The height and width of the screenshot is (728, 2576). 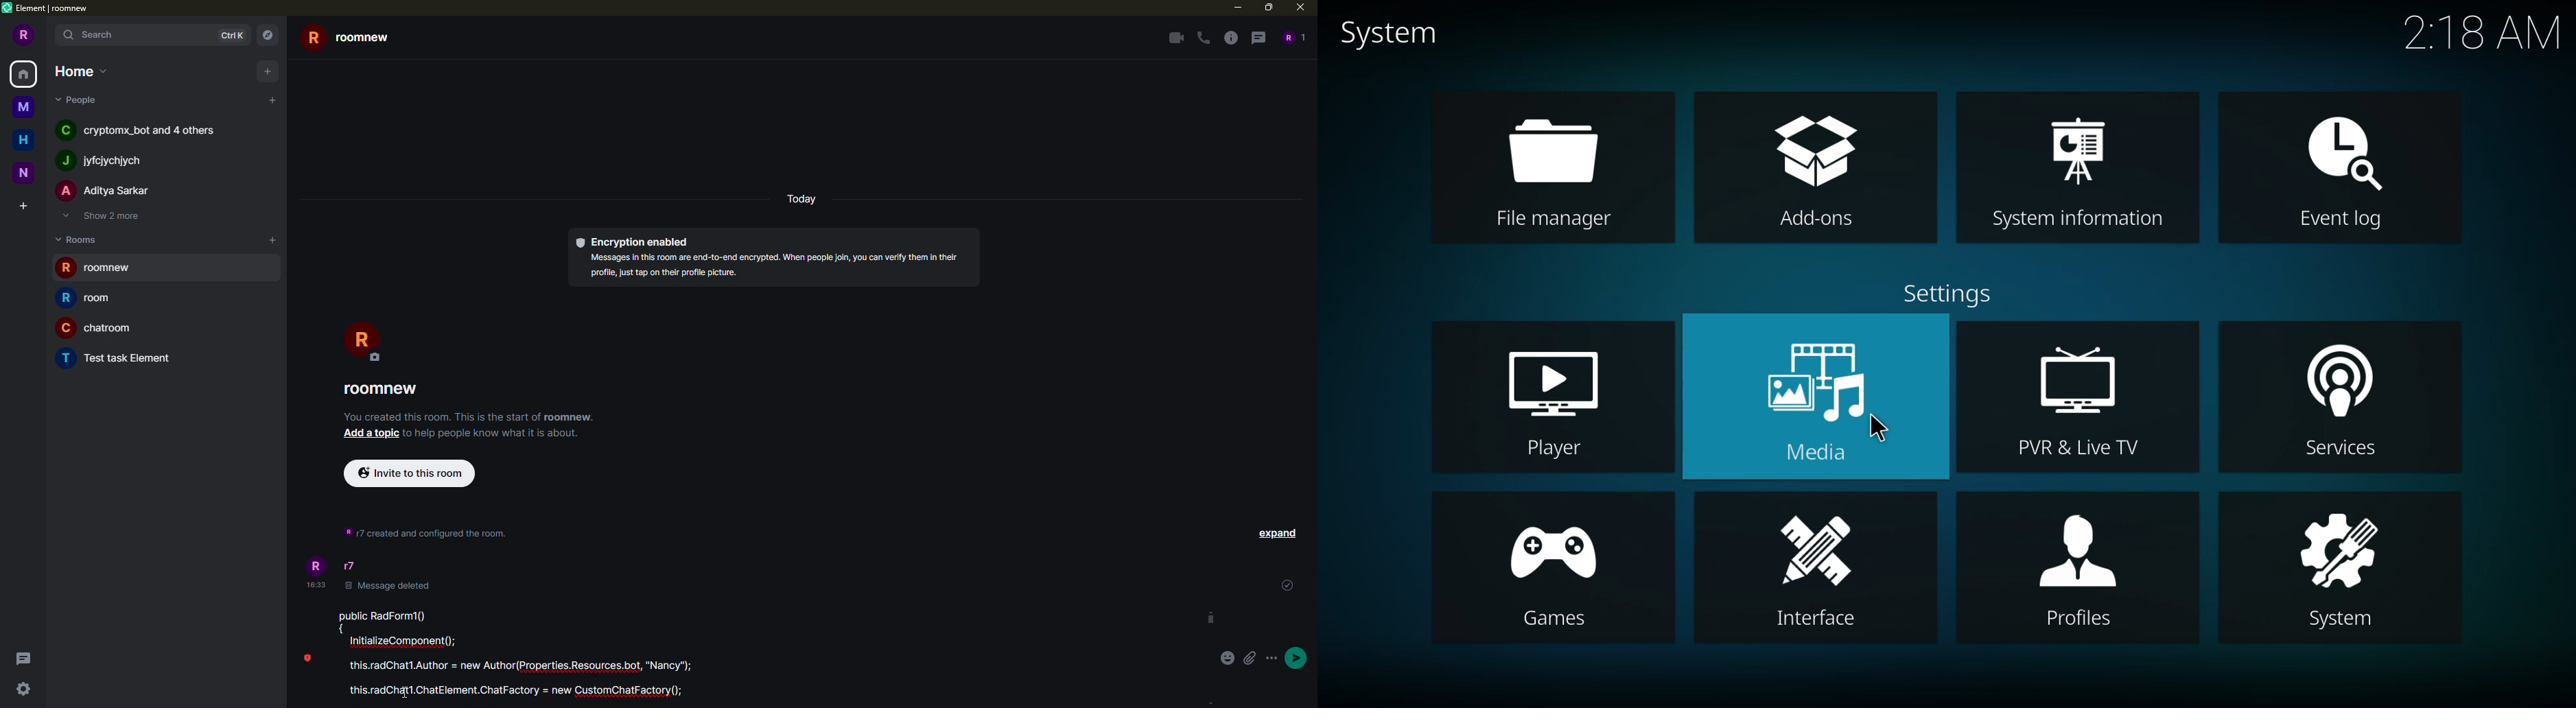 I want to click on info, so click(x=492, y=436).